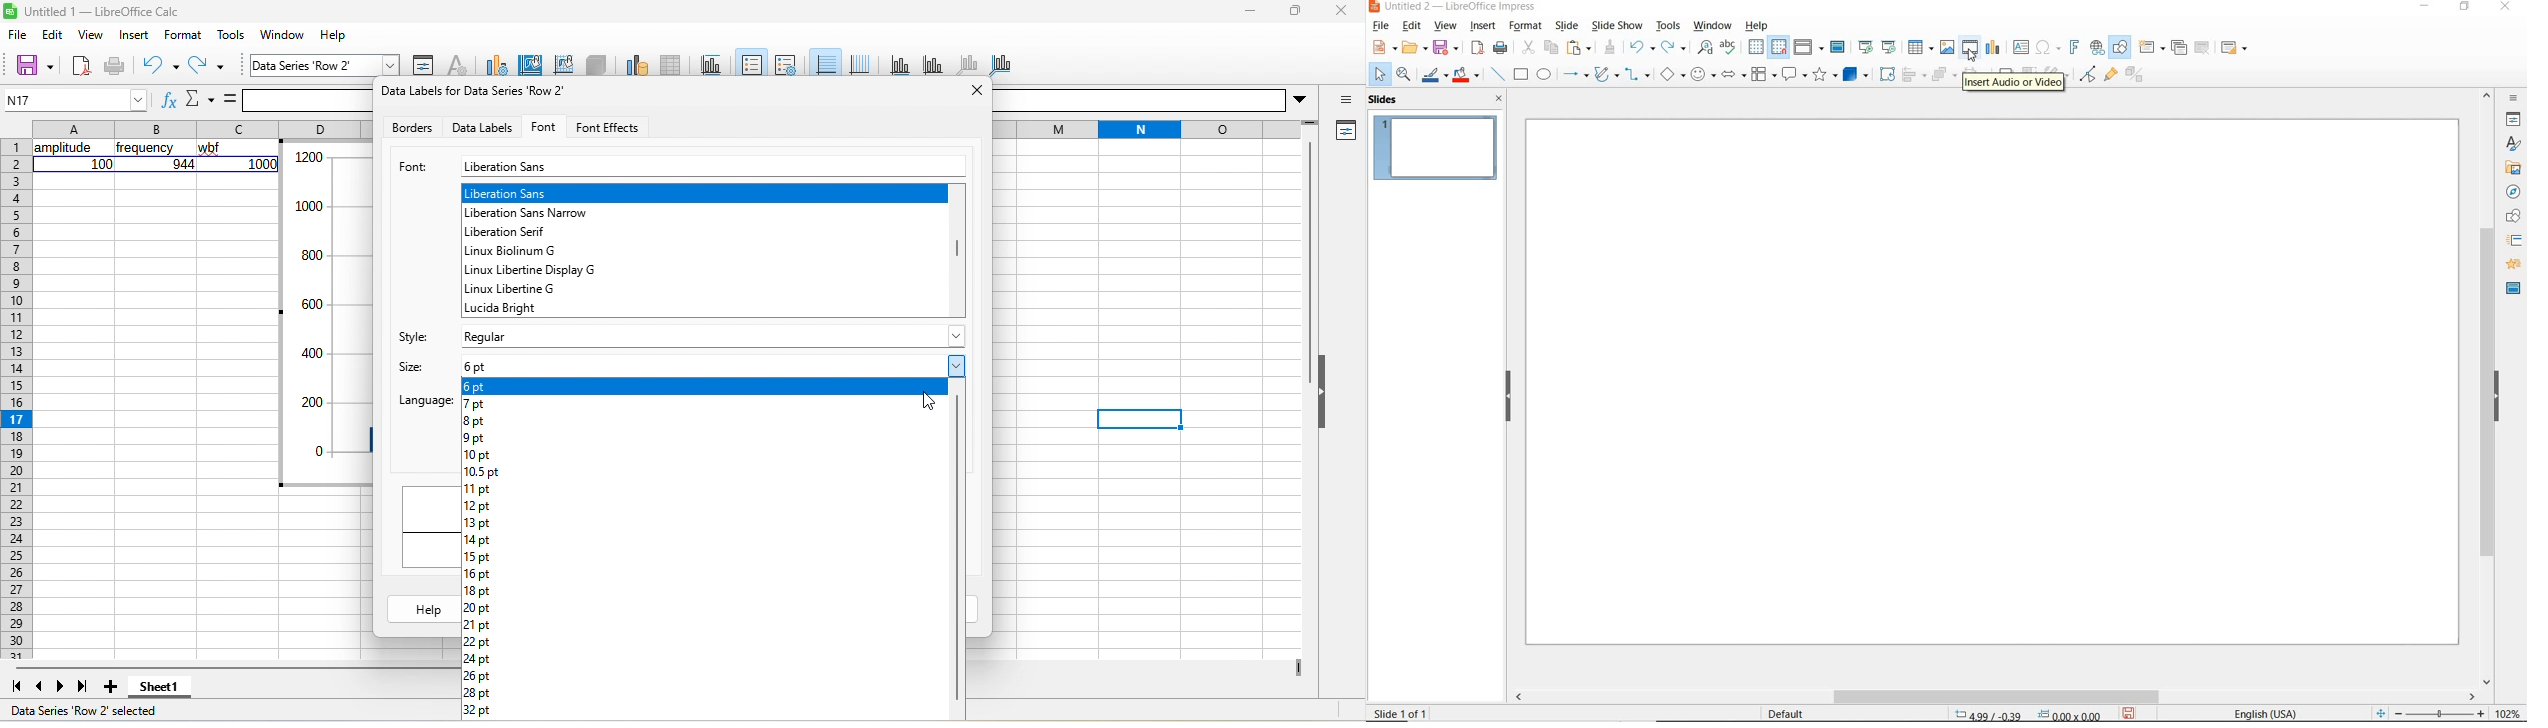 This screenshot has height=728, width=2548. I want to click on cursor movement, so click(928, 402).